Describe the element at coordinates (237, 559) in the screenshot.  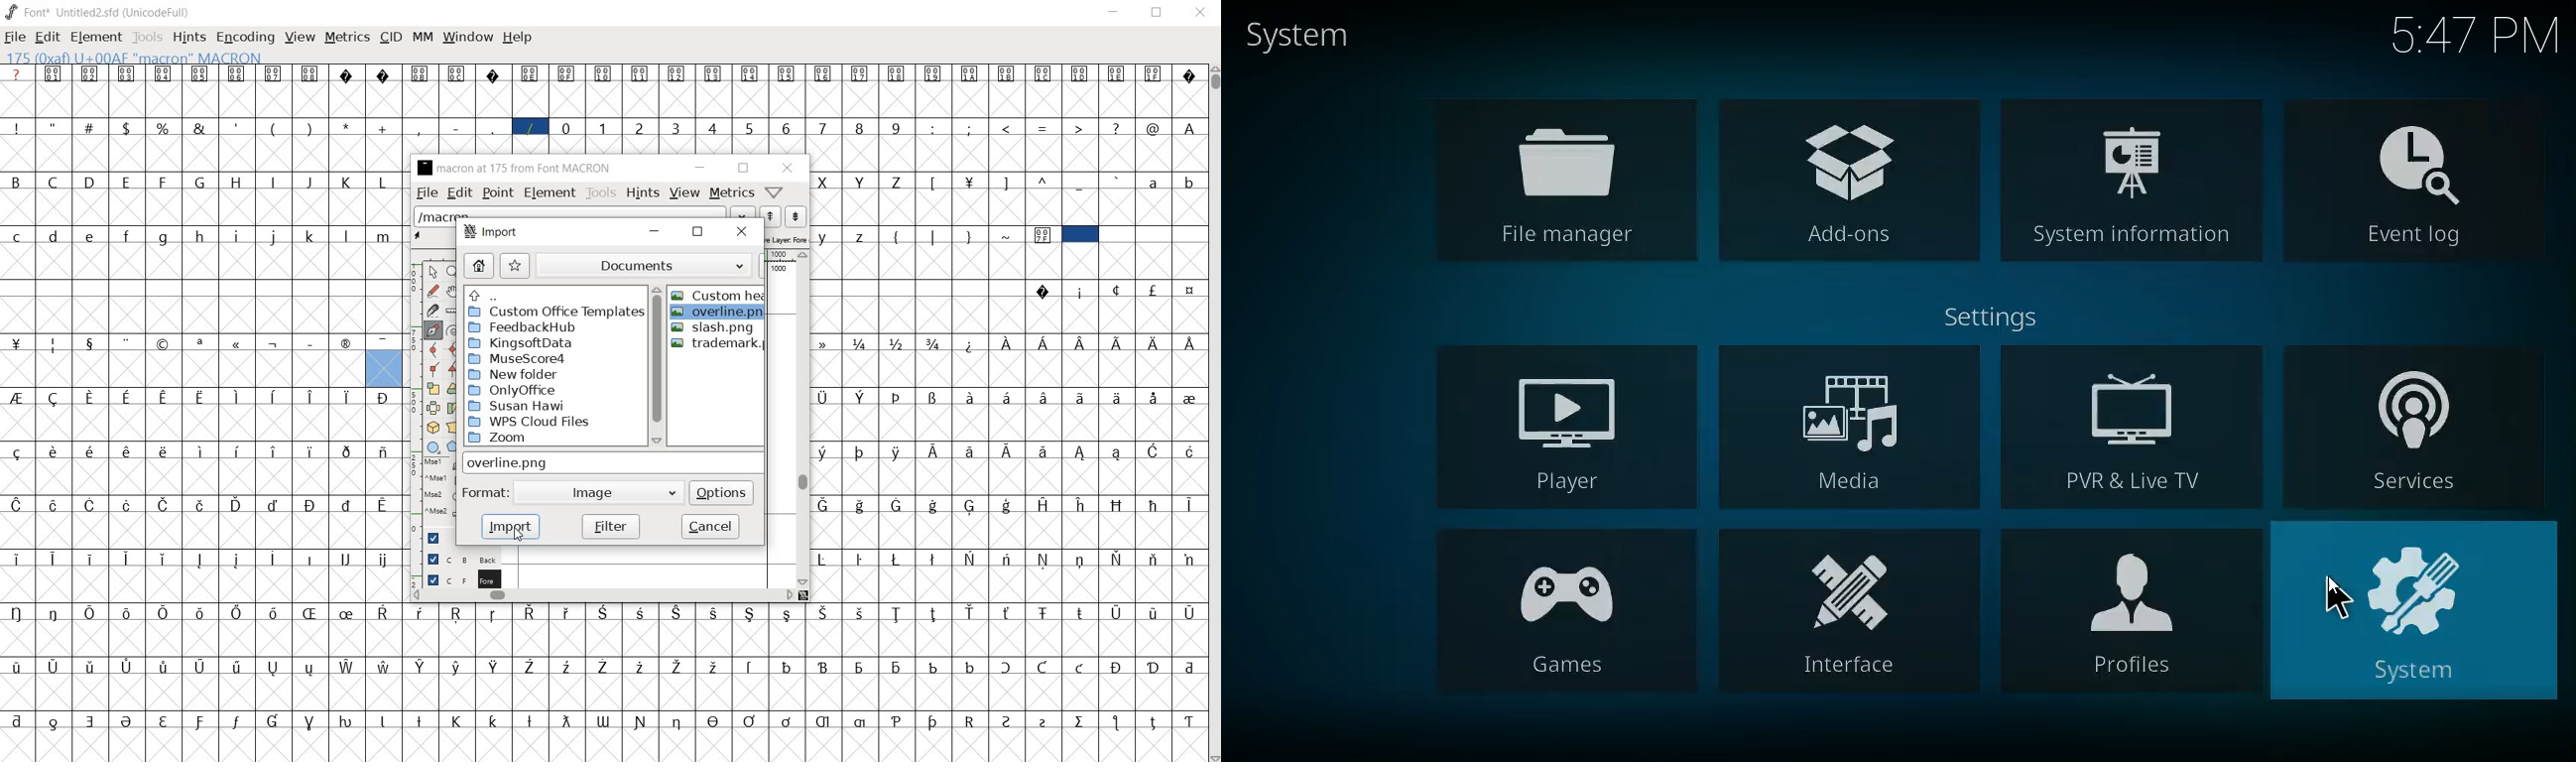
I see `Symbol` at that location.